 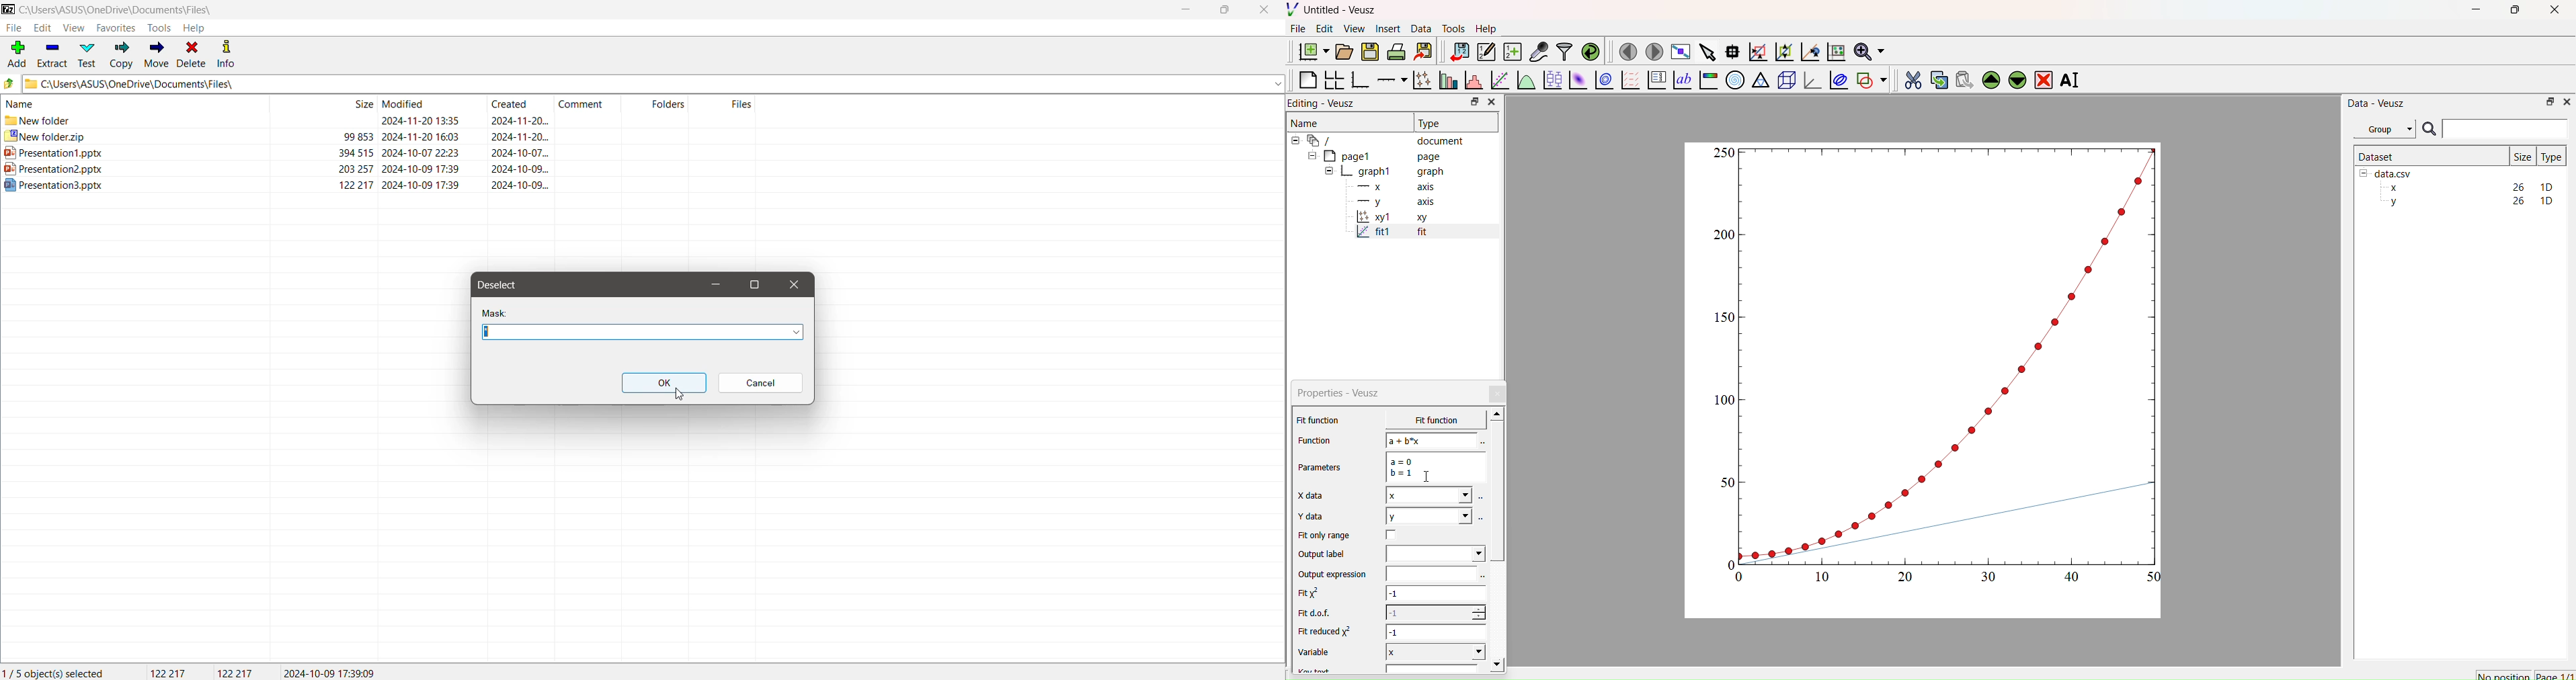 What do you see at coordinates (1552, 80) in the screenshot?
I see `Plot box plots` at bounding box center [1552, 80].